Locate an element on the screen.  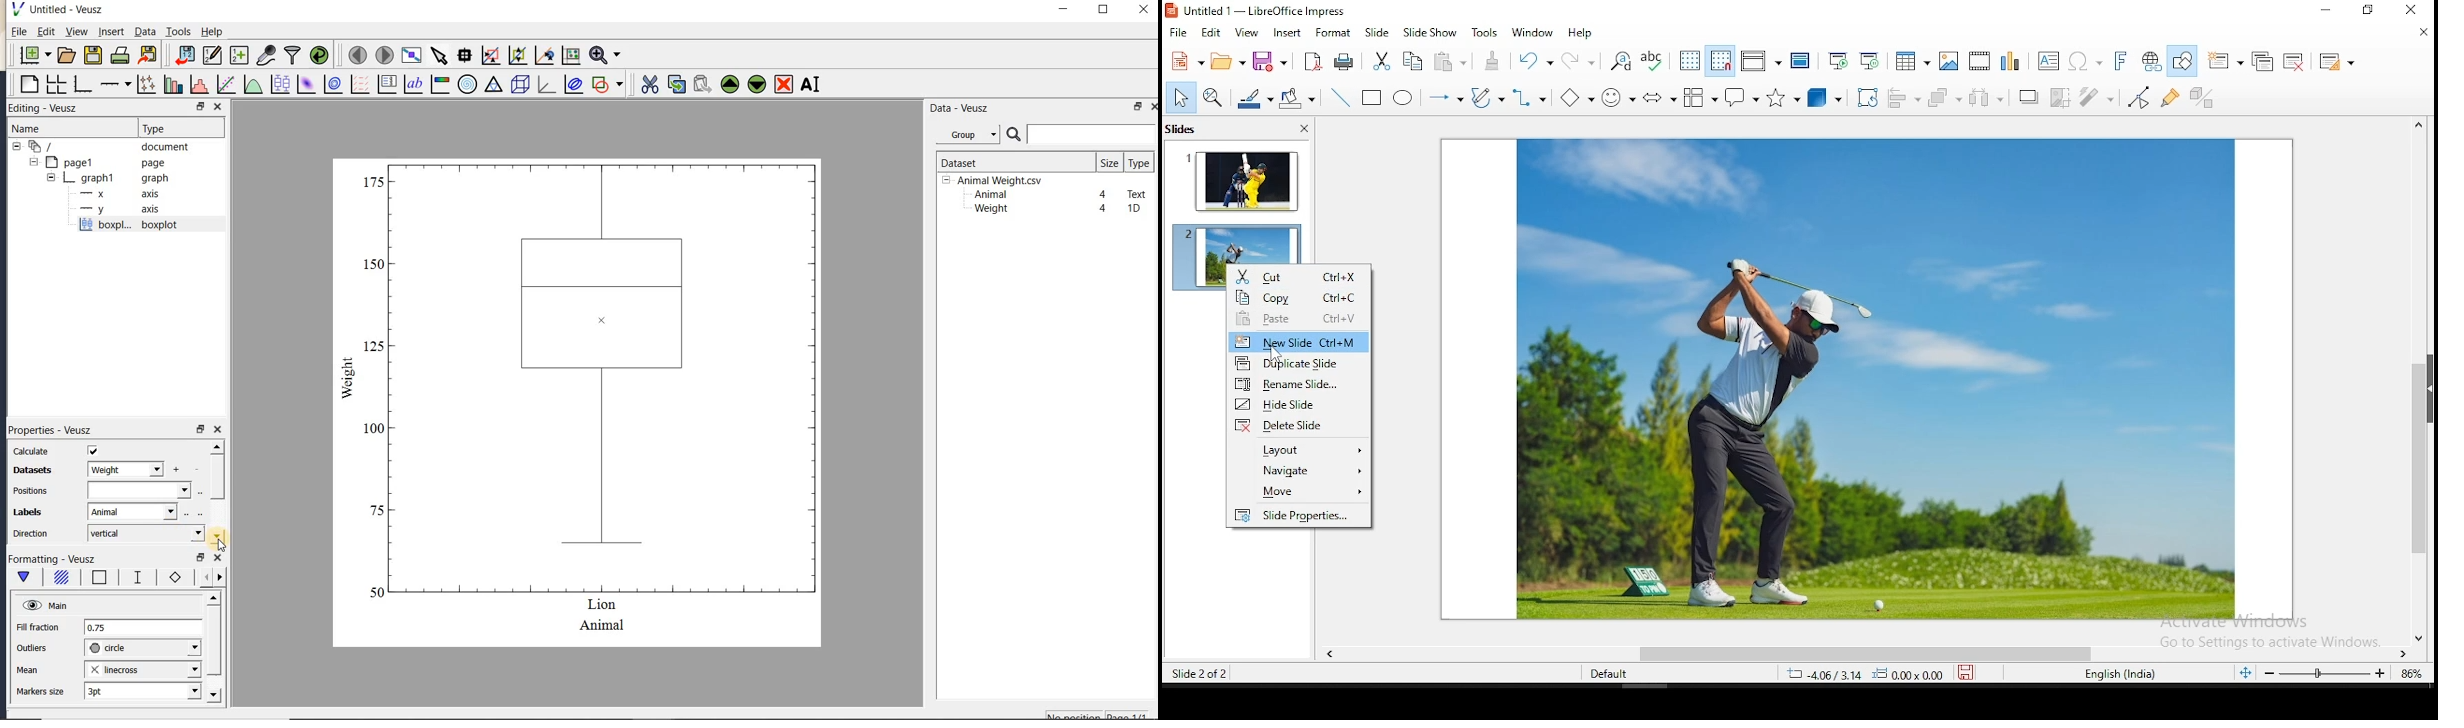
Weight is located at coordinates (990, 210).